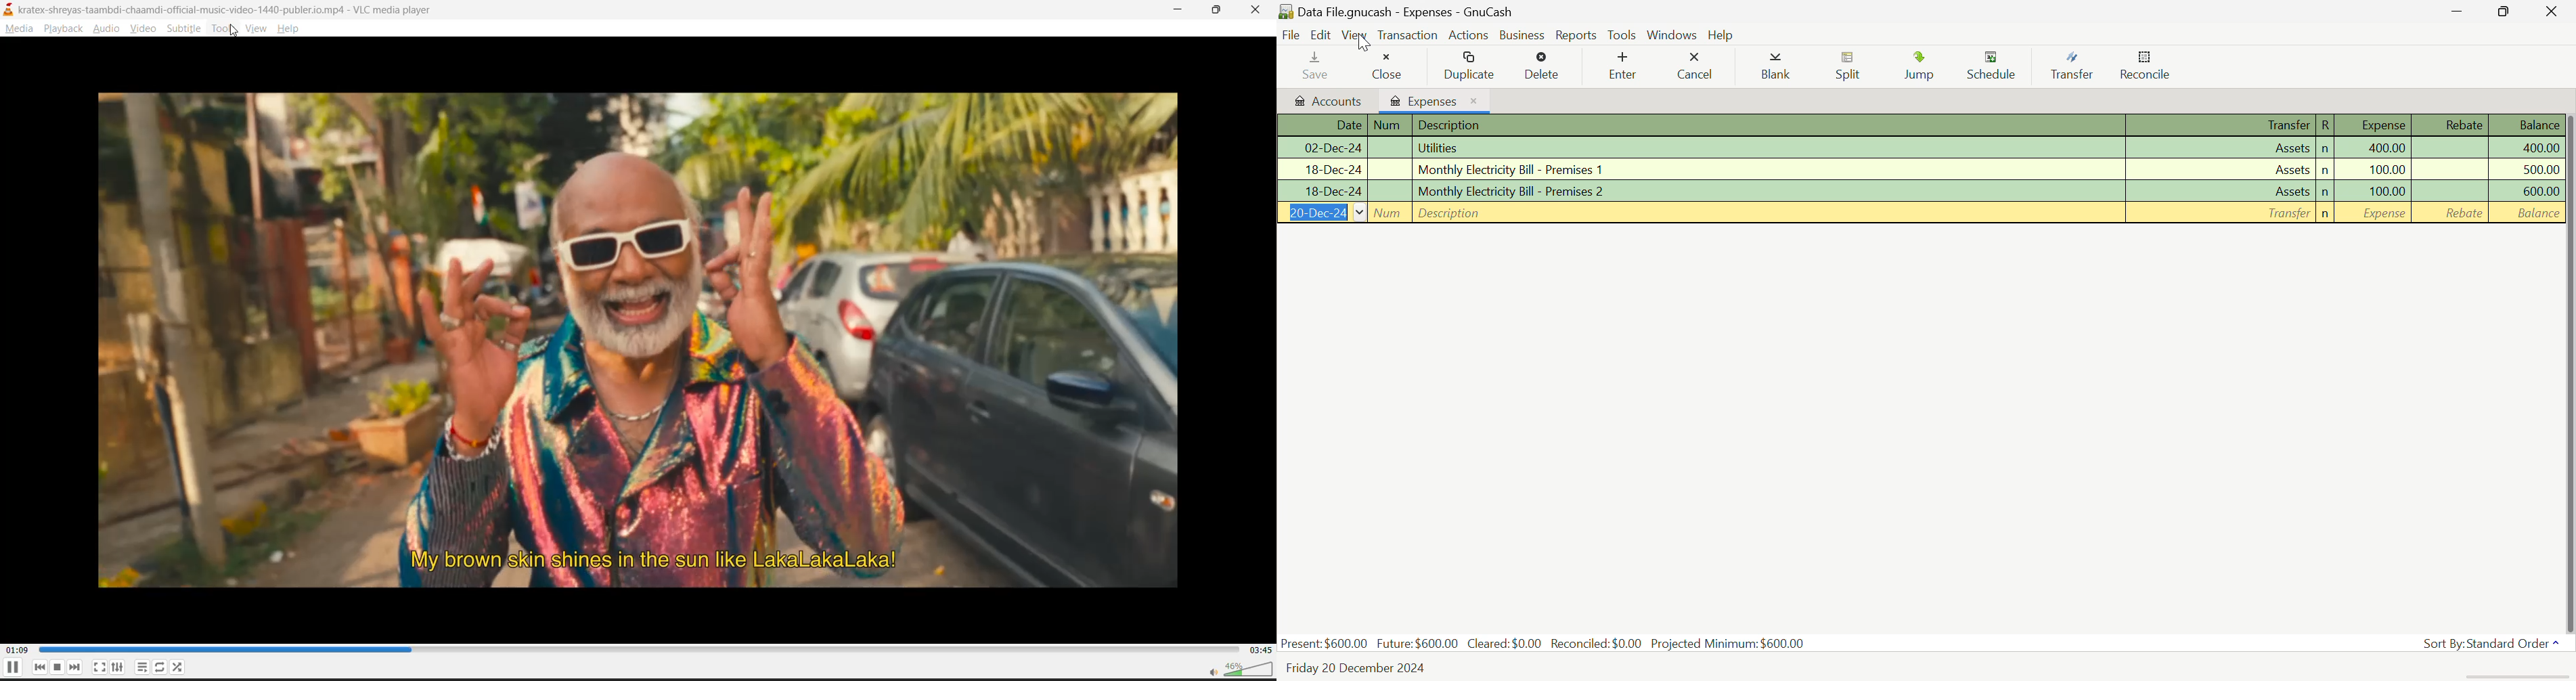  What do you see at coordinates (2526, 171) in the screenshot?
I see `Amount` at bounding box center [2526, 171].